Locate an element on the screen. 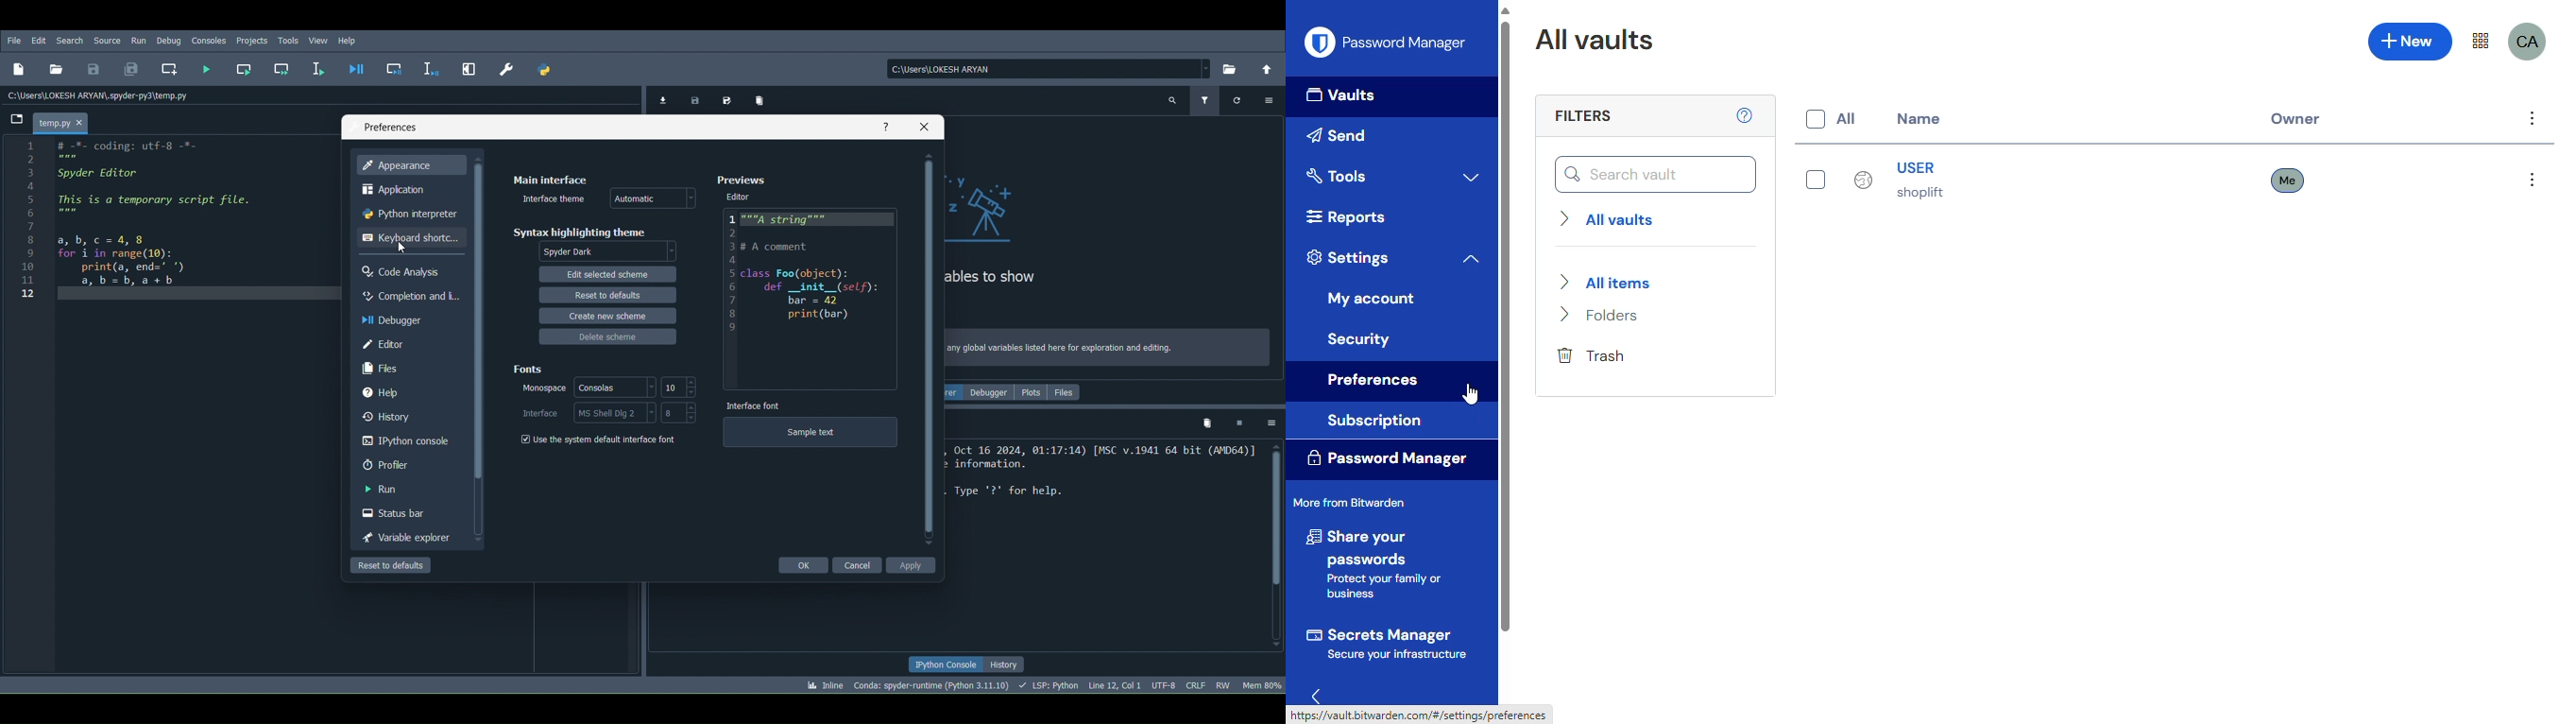  Save all (Ctrl + Alt + S) is located at coordinates (130, 67).